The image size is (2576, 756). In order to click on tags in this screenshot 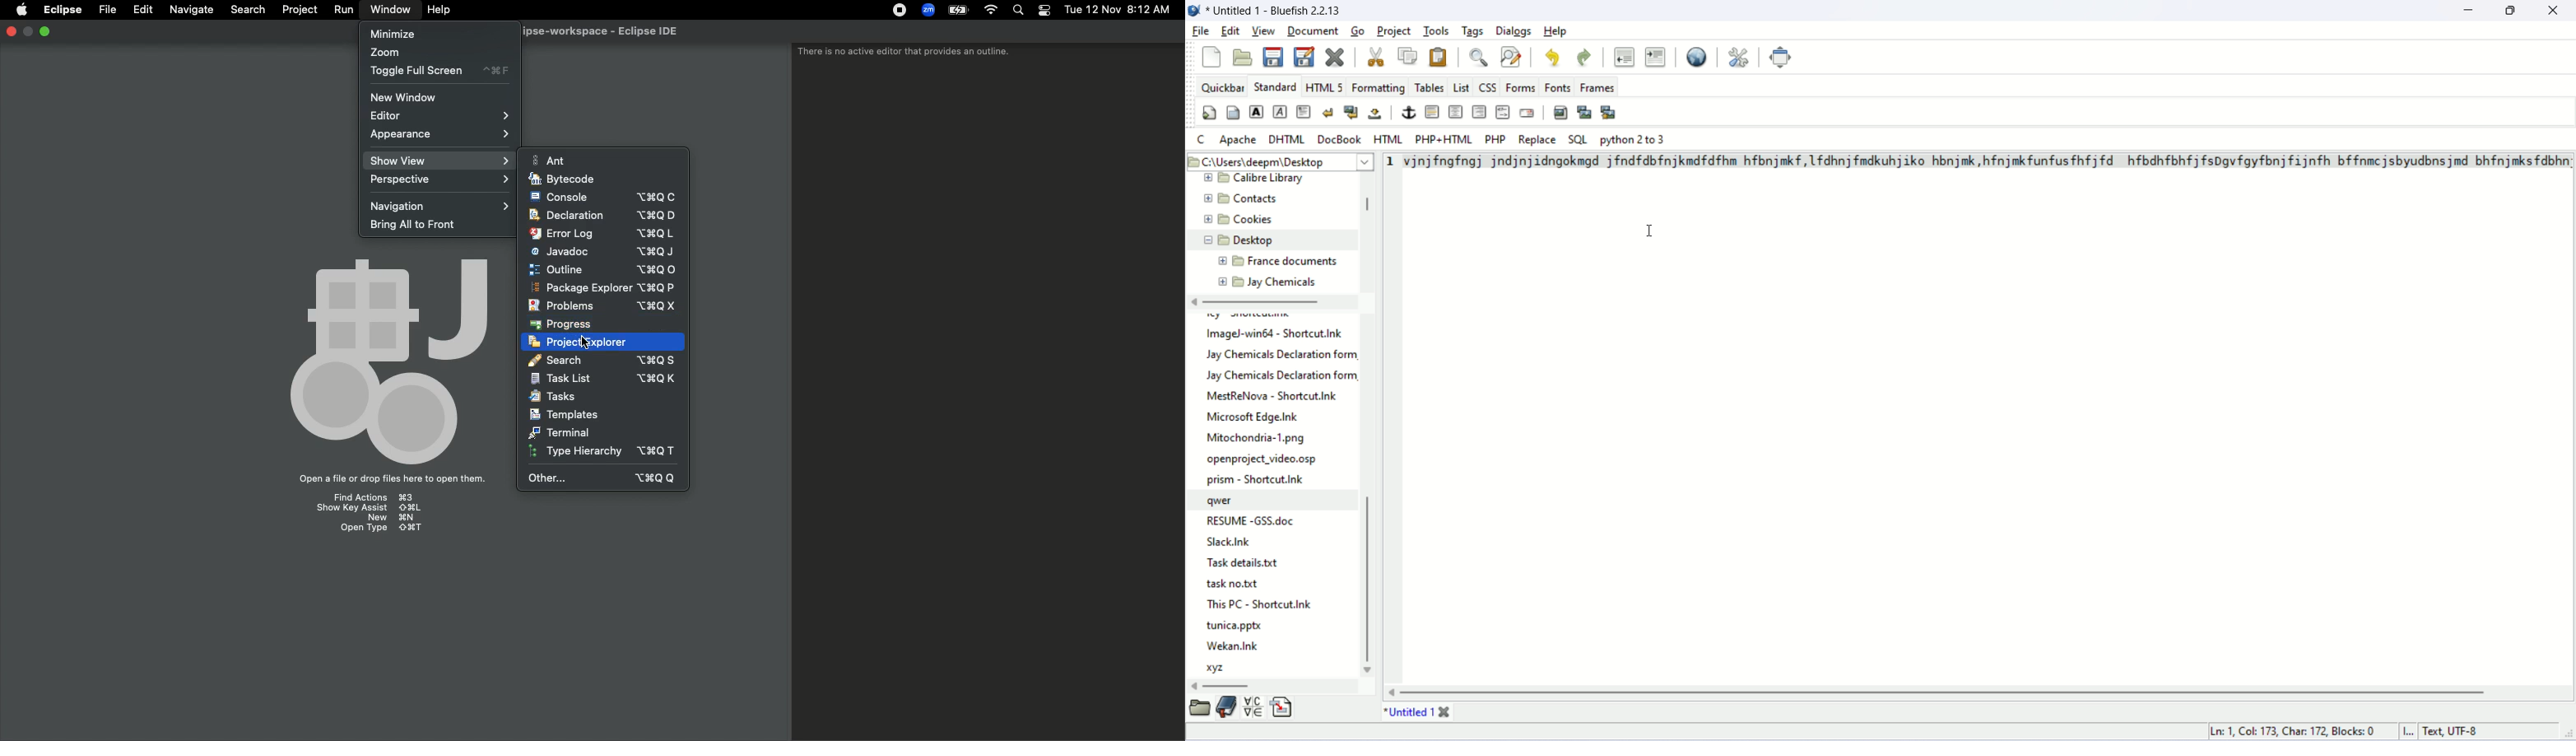, I will do `click(1473, 30)`.